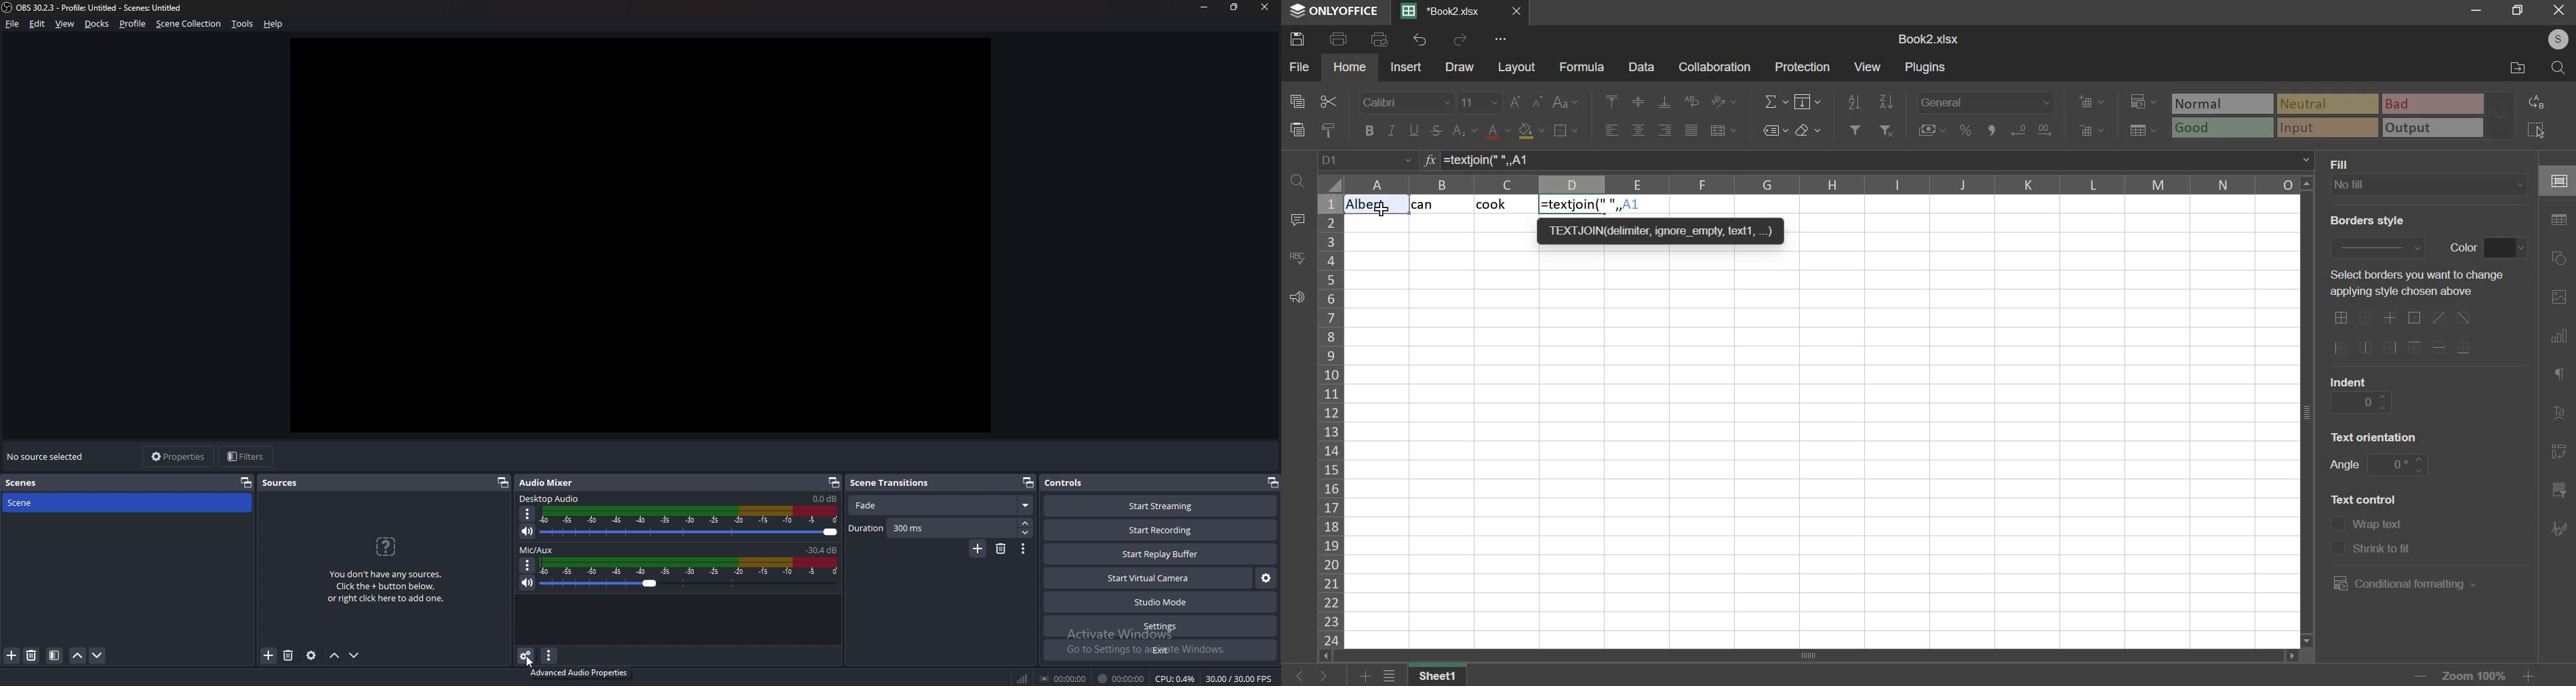 This screenshot has width=2576, height=700. What do you see at coordinates (1298, 675) in the screenshot?
I see `go back` at bounding box center [1298, 675].